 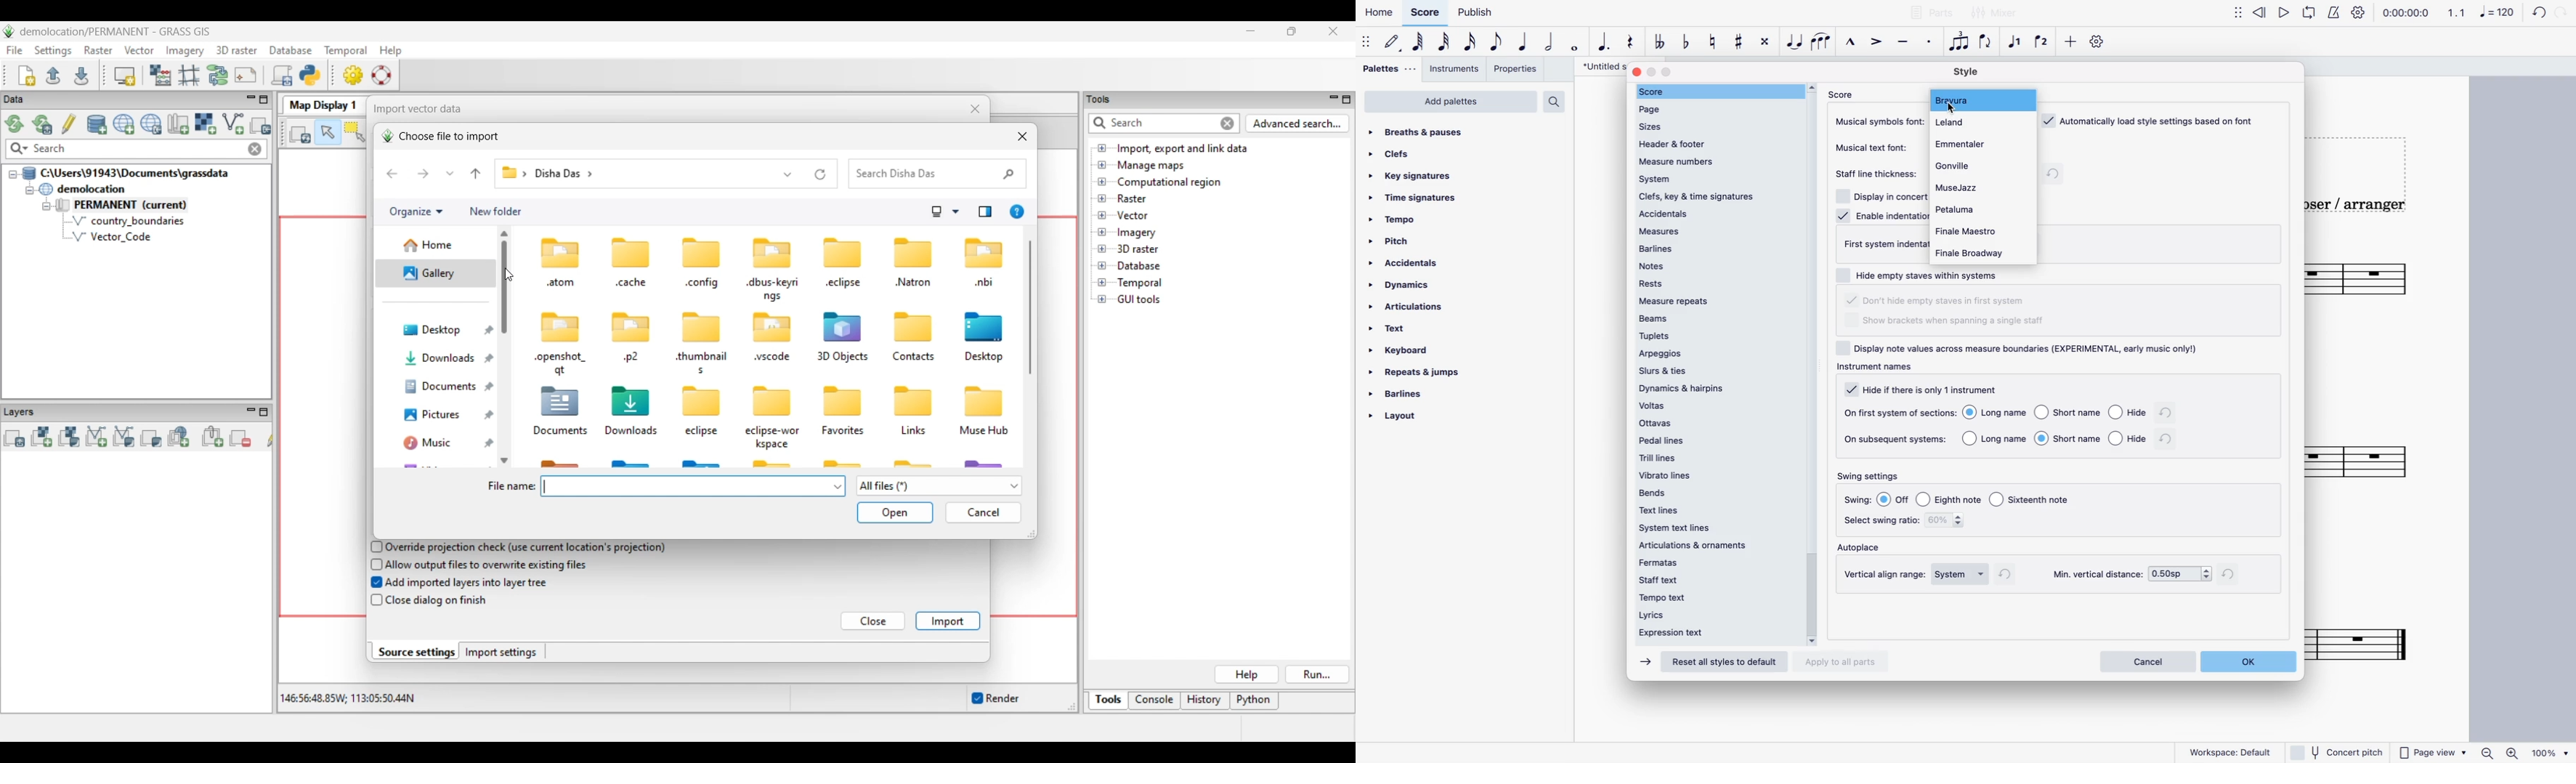 What do you see at coordinates (2235, 11) in the screenshot?
I see `more` at bounding box center [2235, 11].